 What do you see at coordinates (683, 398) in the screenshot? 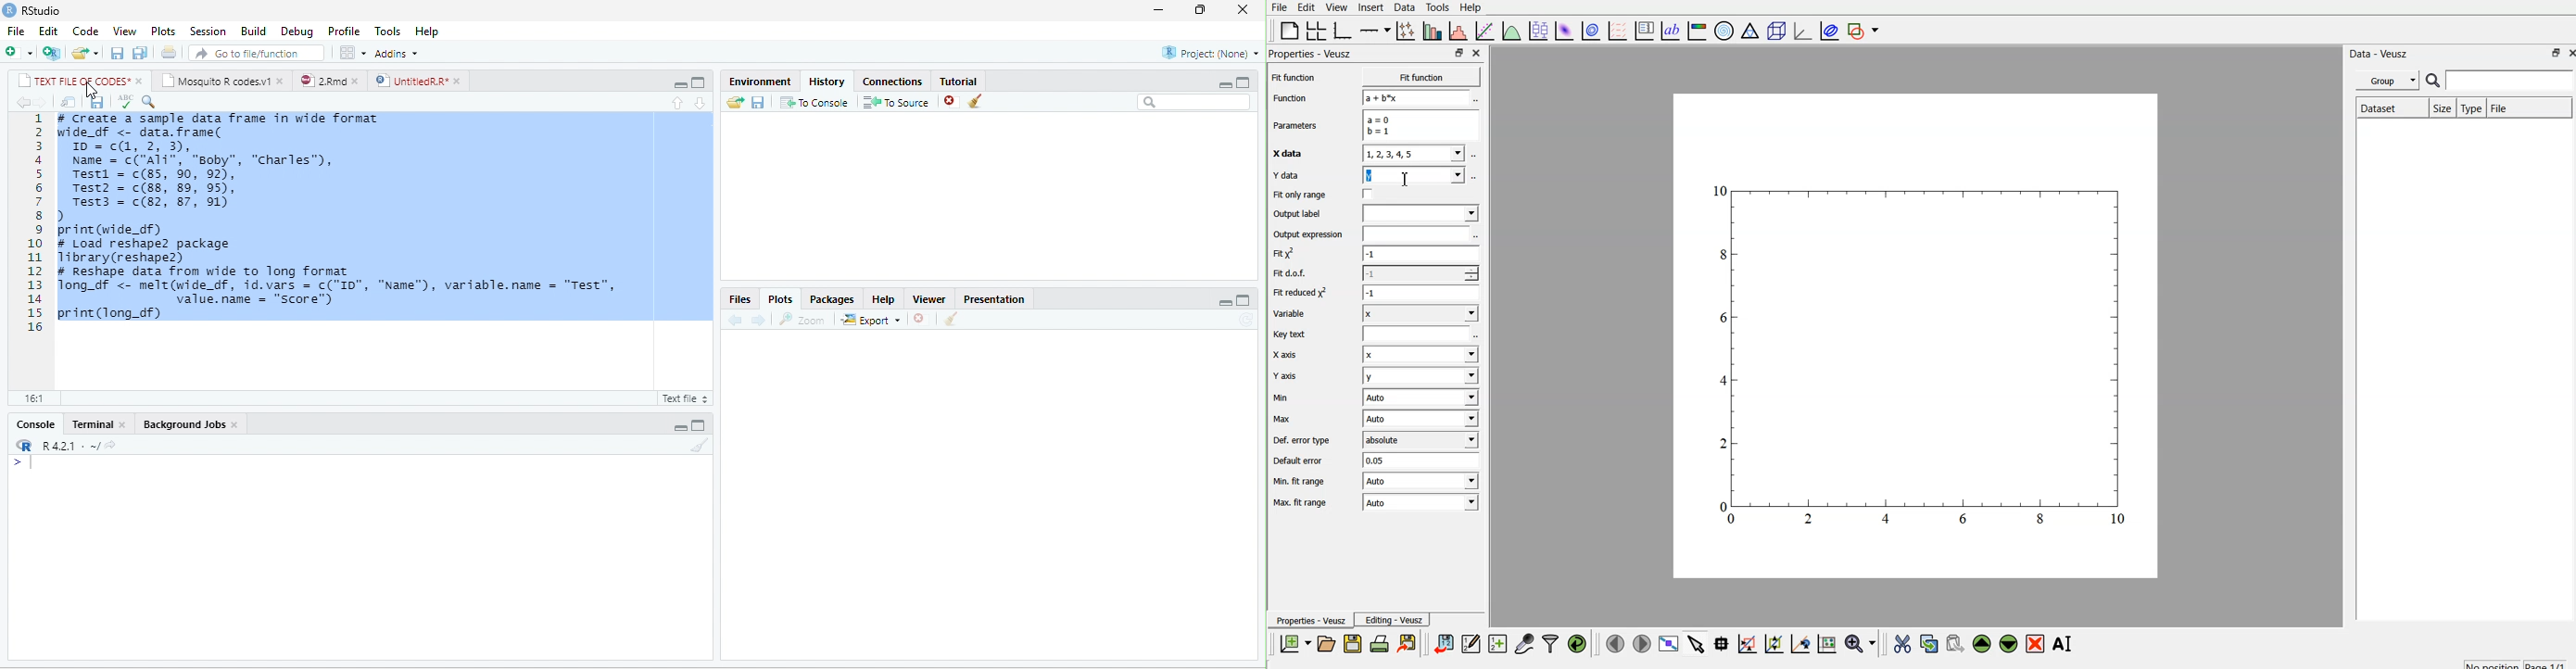
I see `Text file` at bounding box center [683, 398].